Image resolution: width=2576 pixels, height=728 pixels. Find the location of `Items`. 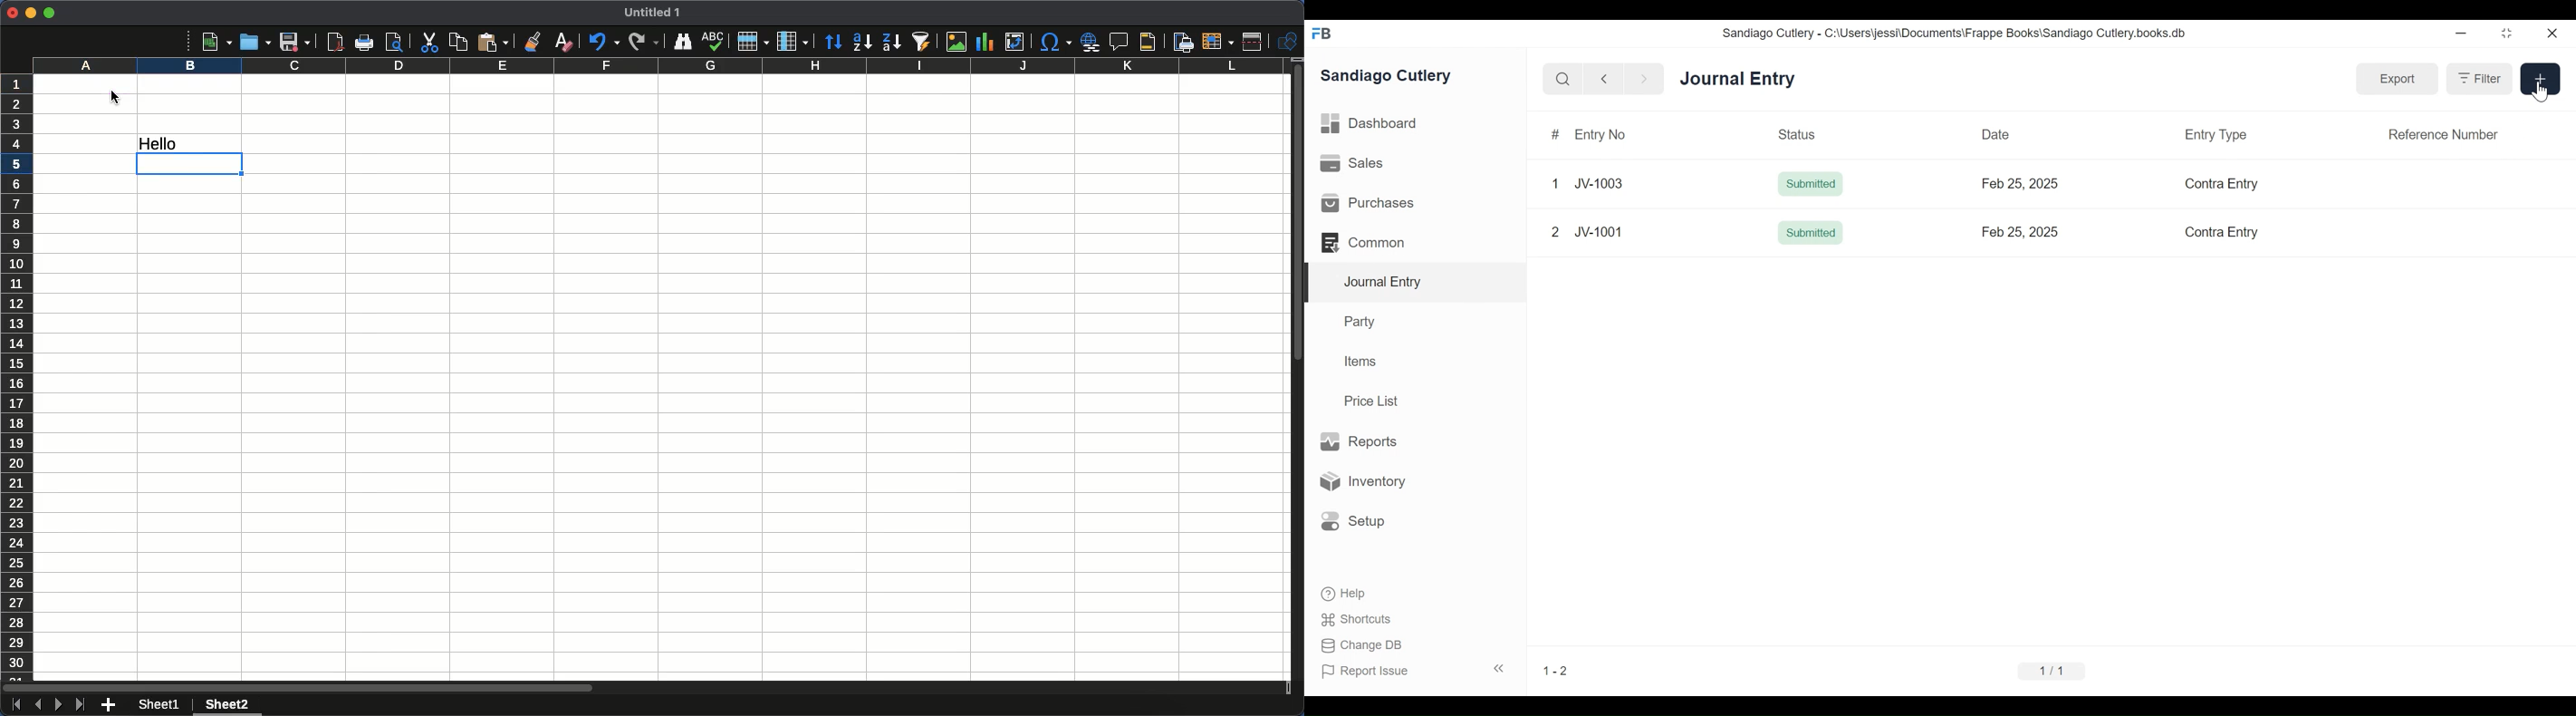

Items is located at coordinates (1359, 361).